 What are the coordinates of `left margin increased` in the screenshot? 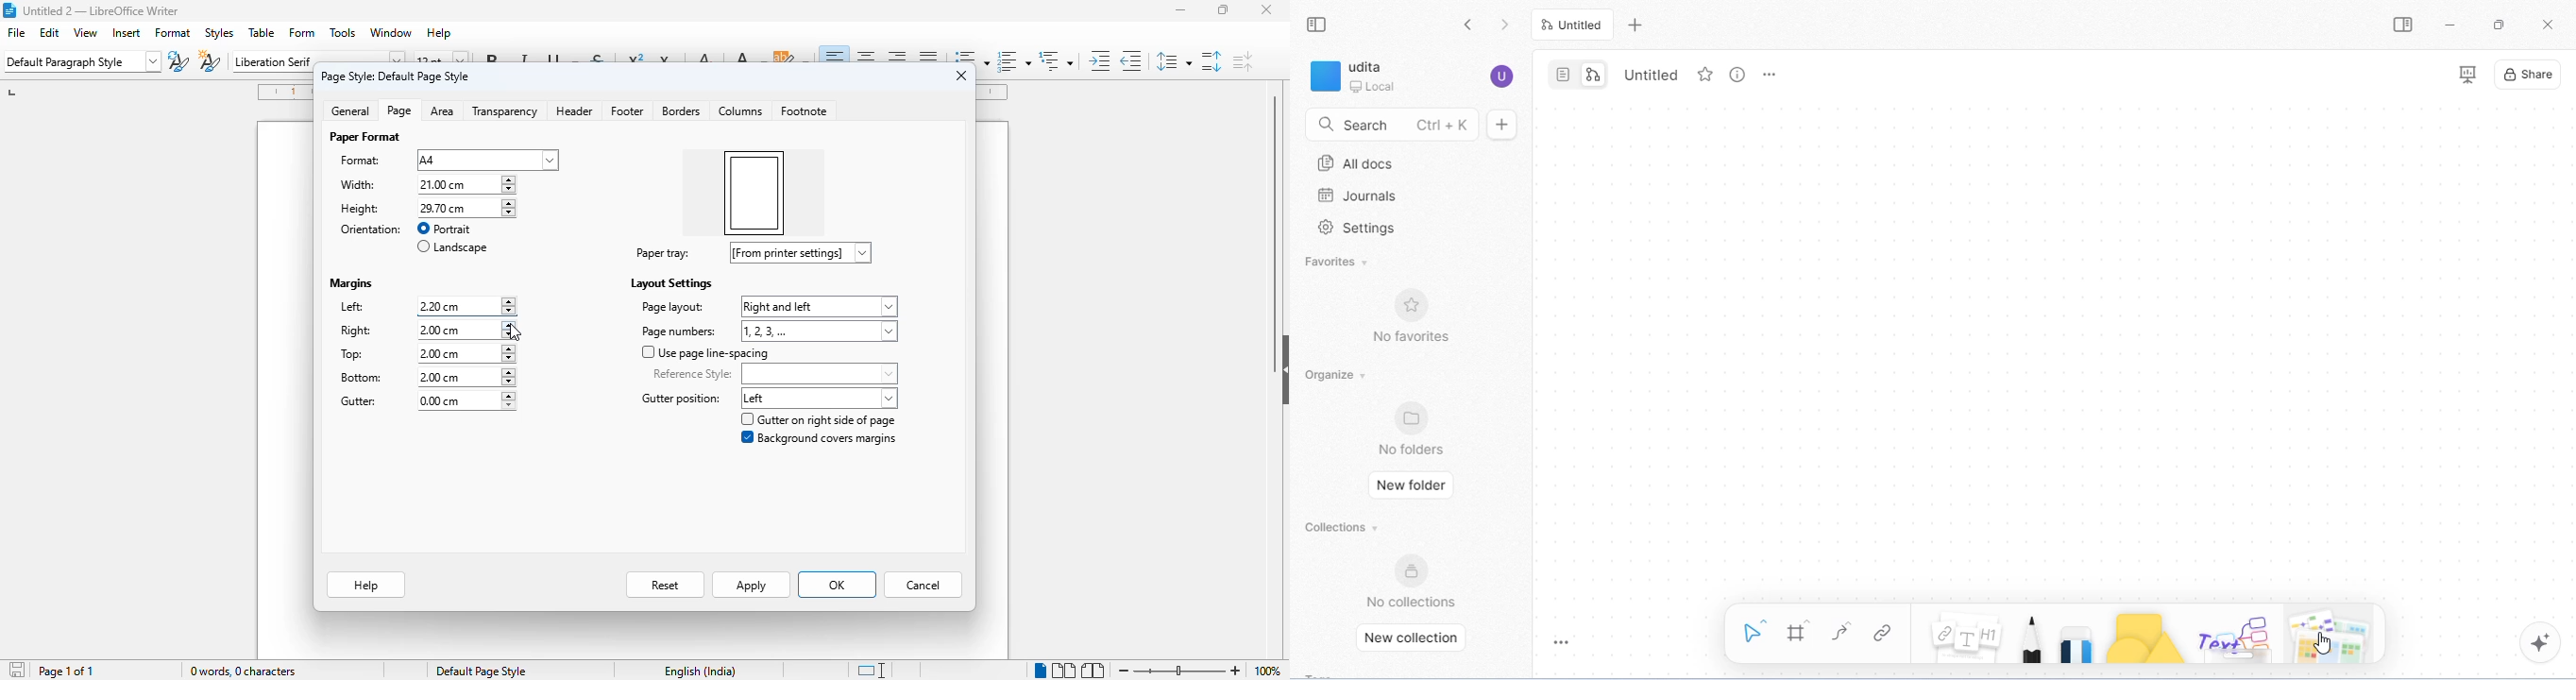 It's located at (753, 194).